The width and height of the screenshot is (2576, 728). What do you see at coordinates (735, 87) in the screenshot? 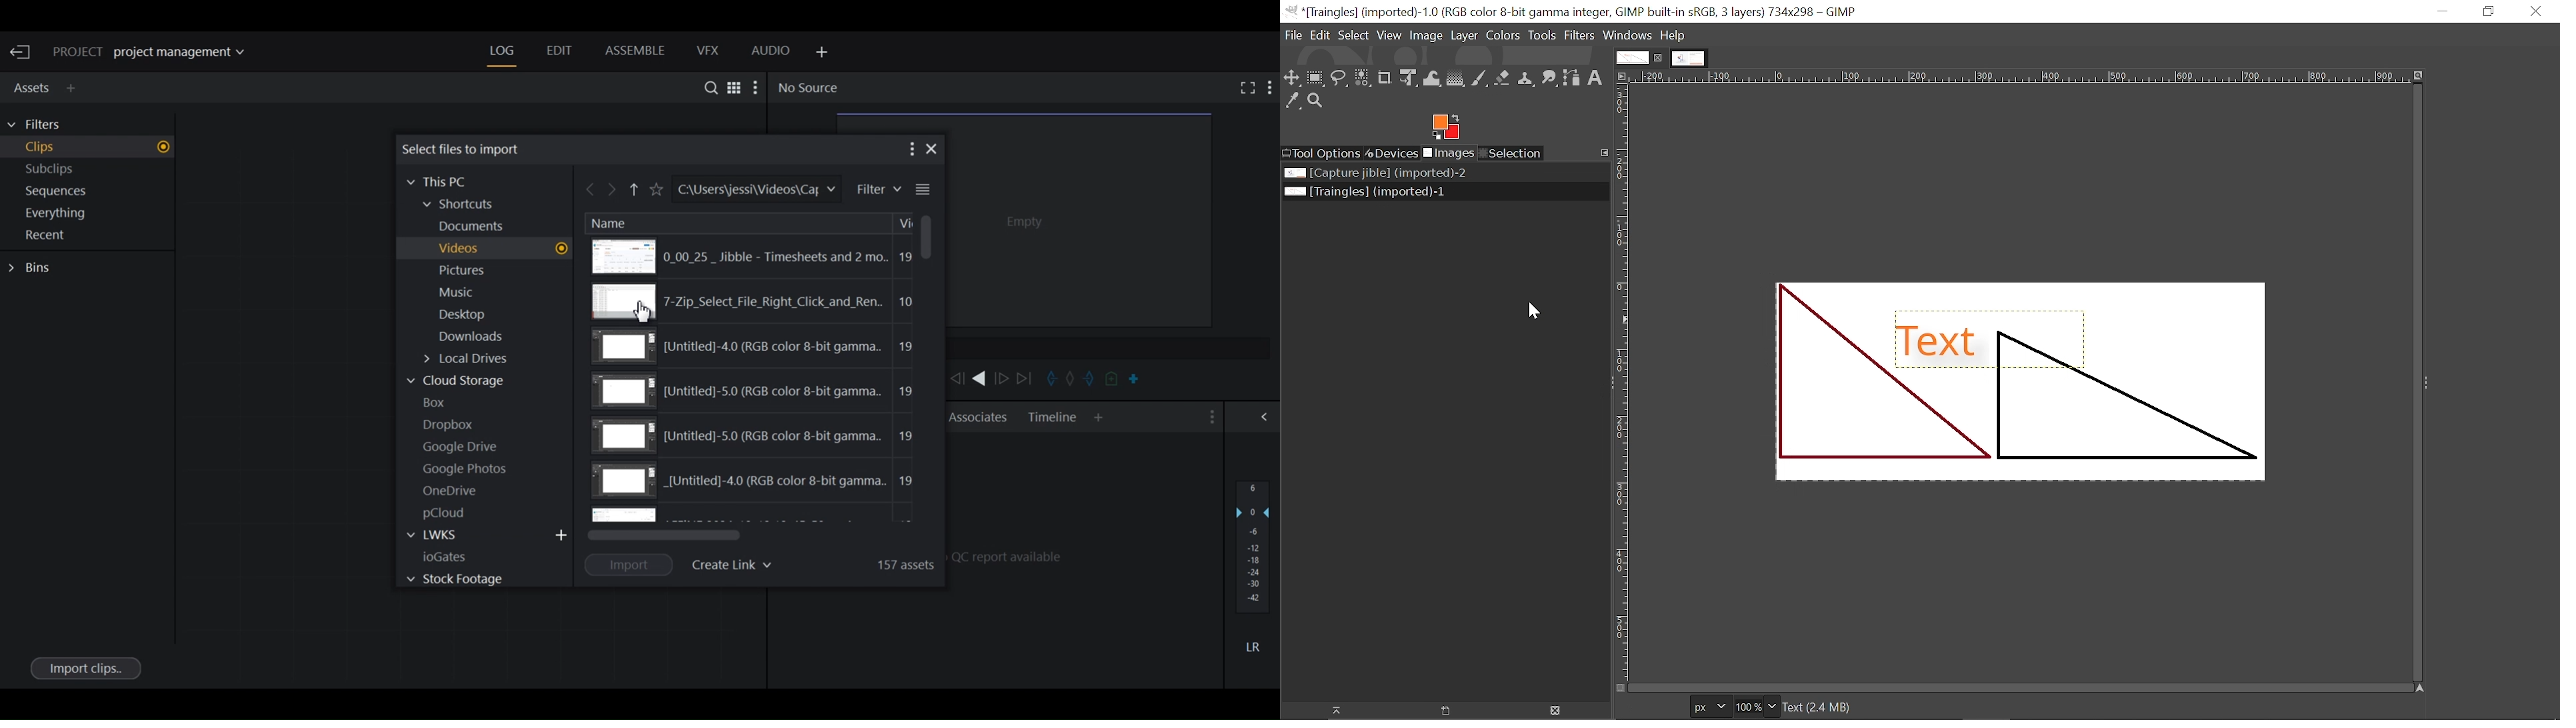
I see `Toggle between list and Tile View` at bounding box center [735, 87].